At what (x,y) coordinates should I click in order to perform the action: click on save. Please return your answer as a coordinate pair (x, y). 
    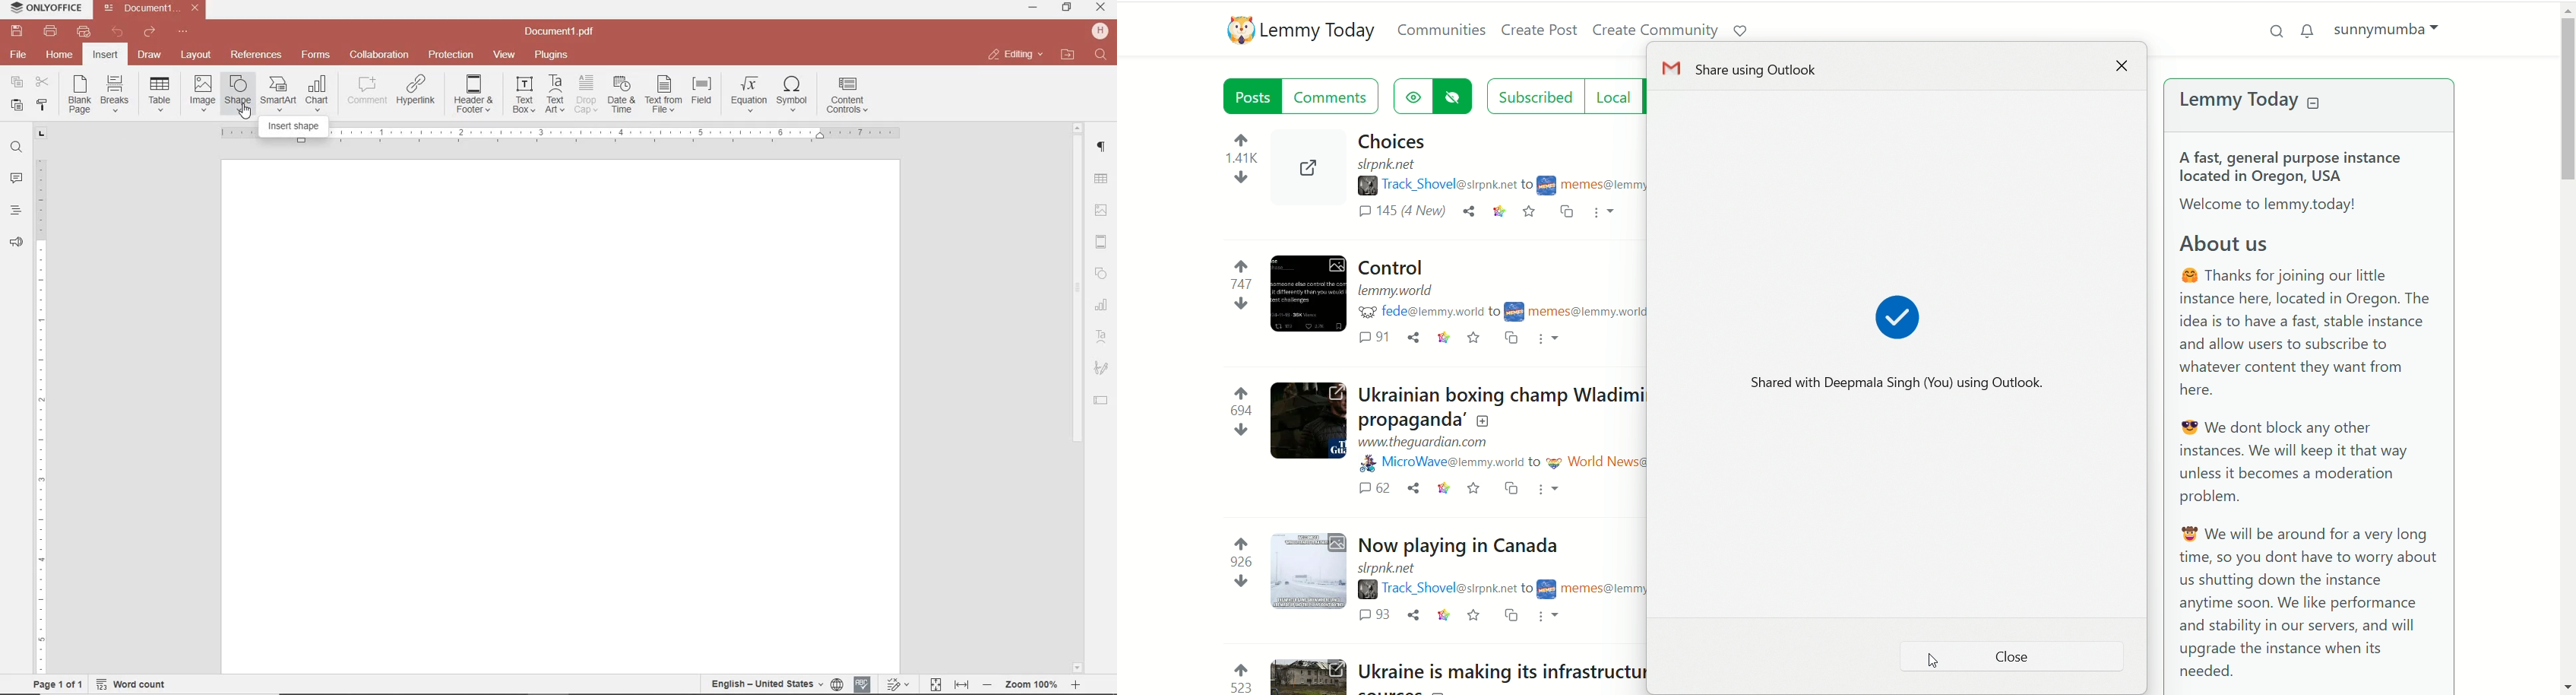
    Looking at the image, I should click on (15, 31).